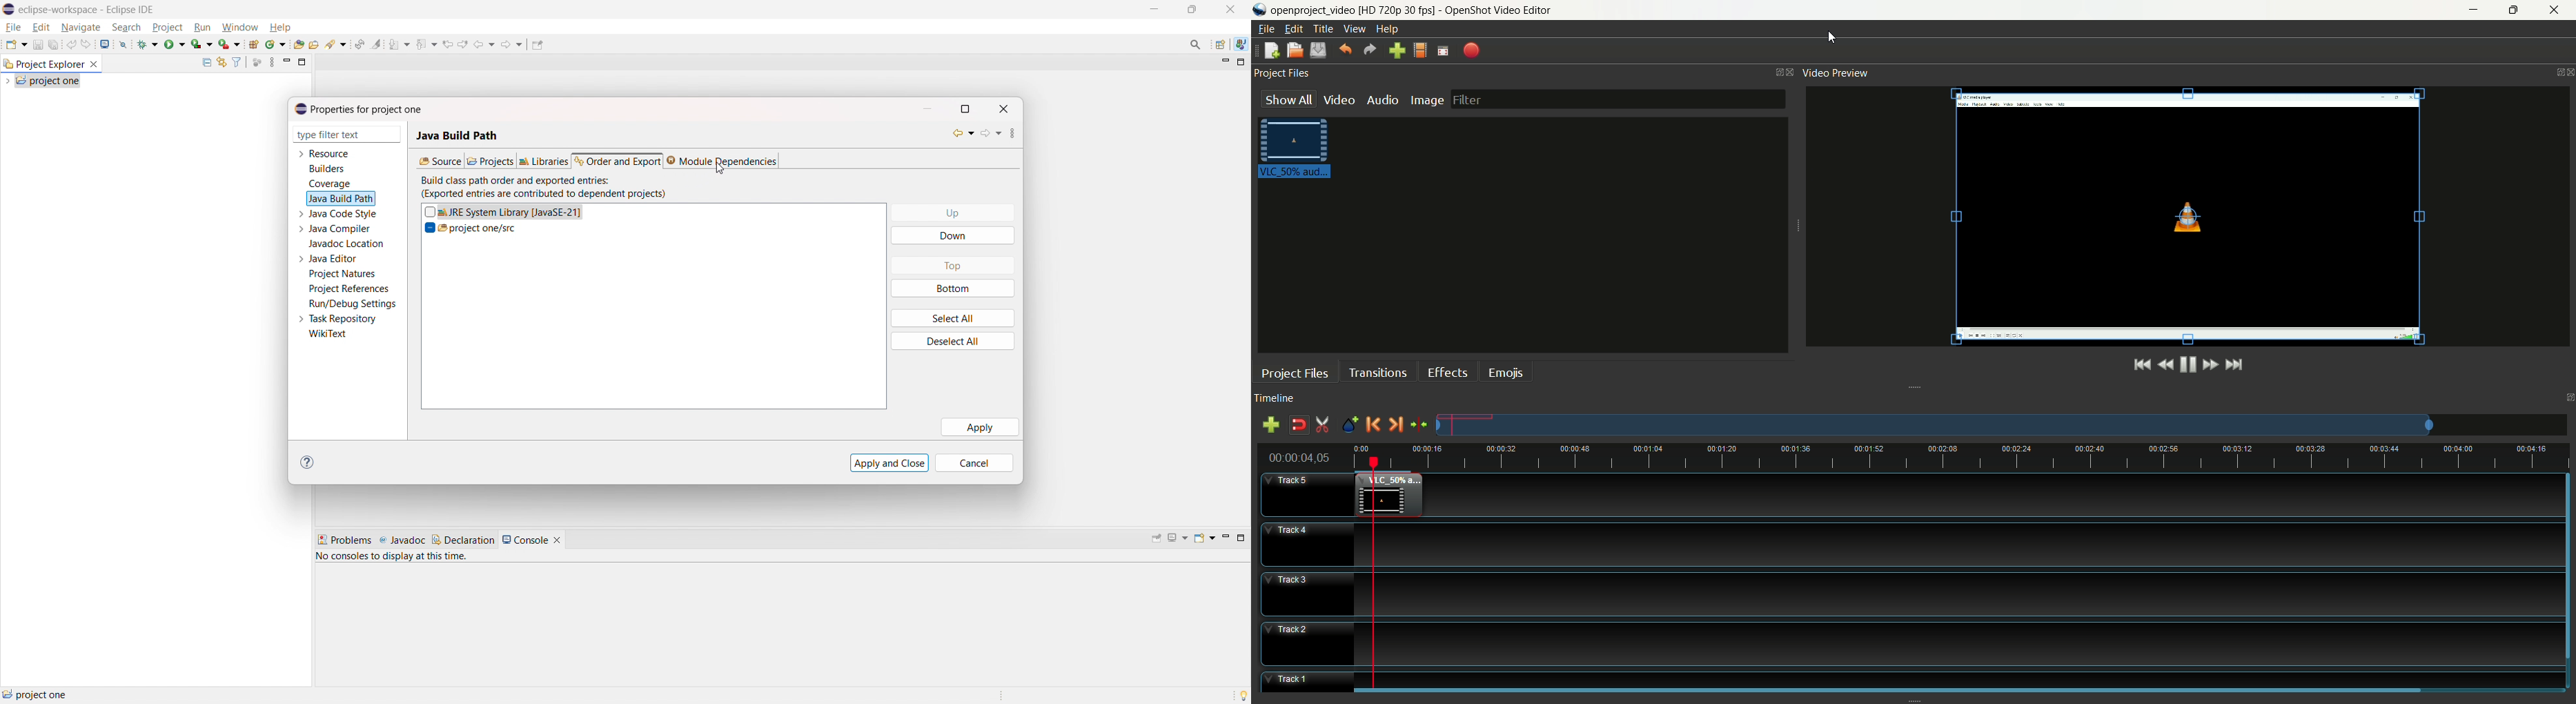 Image resolution: width=2576 pixels, height=728 pixels. Describe the element at coordinates (954, 265) in the screenshot. I see `top` at that location.